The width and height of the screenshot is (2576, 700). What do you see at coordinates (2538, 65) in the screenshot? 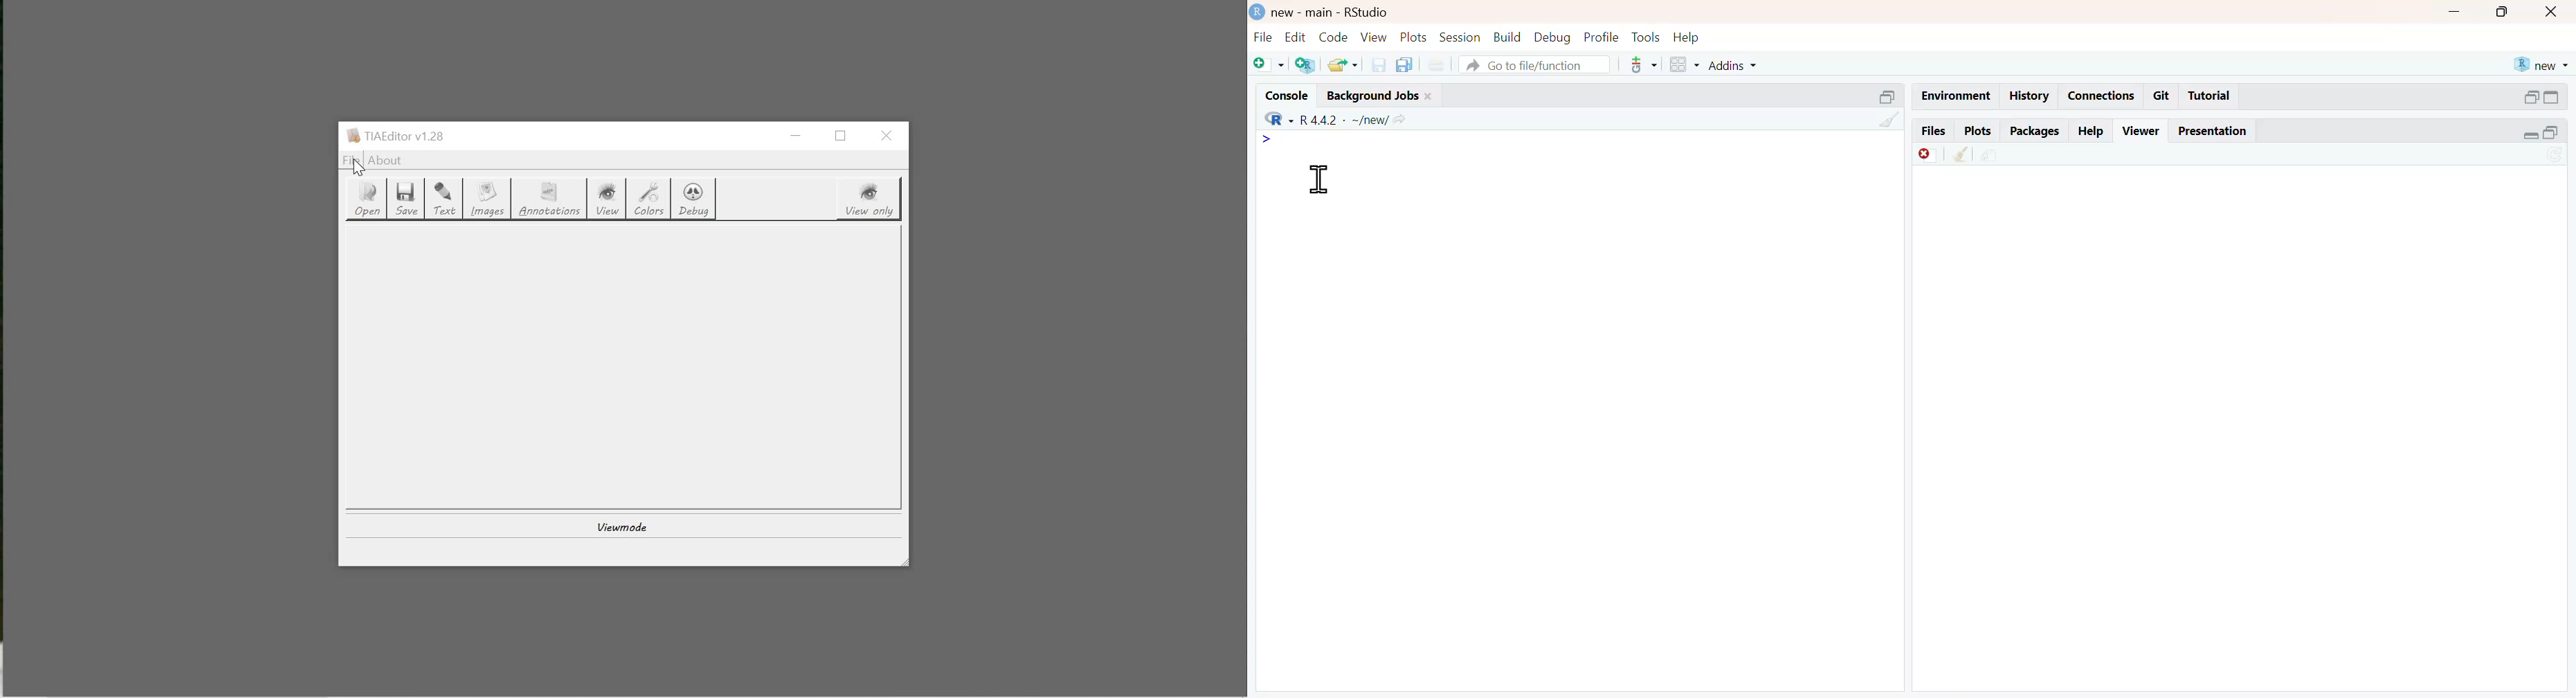
I see `new` at bounding box center [2538, 65].